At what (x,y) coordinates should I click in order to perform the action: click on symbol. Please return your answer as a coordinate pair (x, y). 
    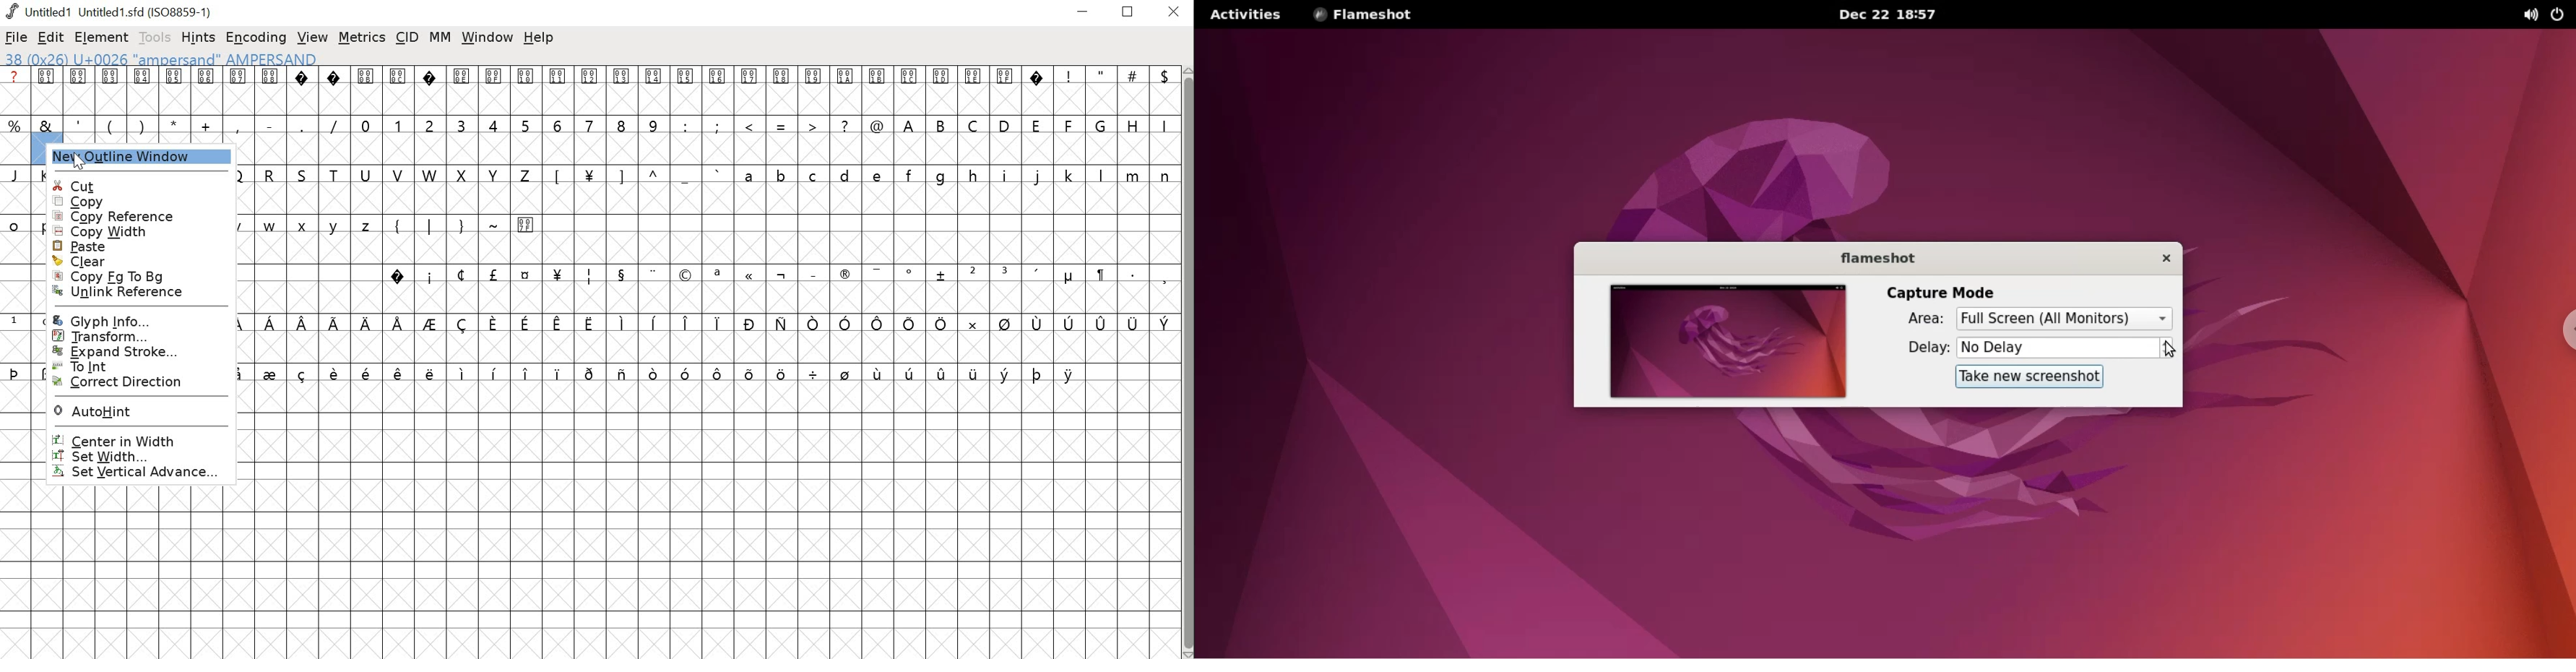
    Looking at the image, I should click on (650, 323).